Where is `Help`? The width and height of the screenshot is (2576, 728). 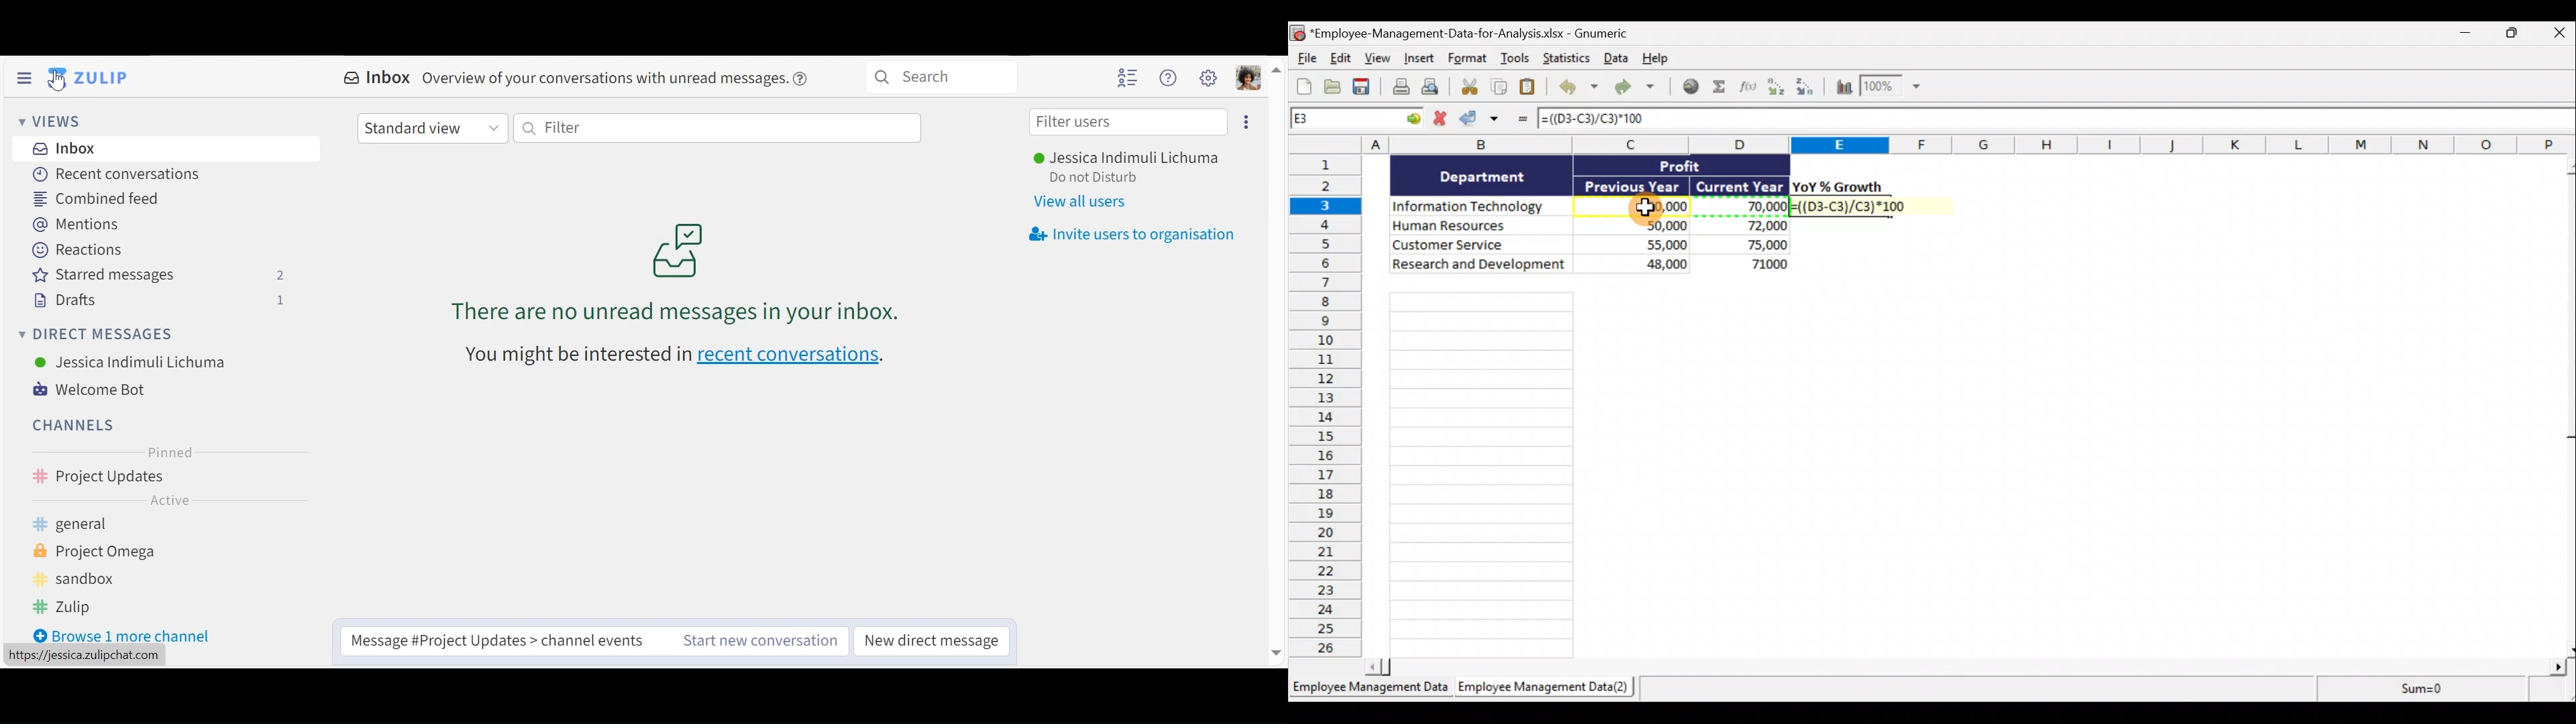 Help is located at coordinates (1655, 59).